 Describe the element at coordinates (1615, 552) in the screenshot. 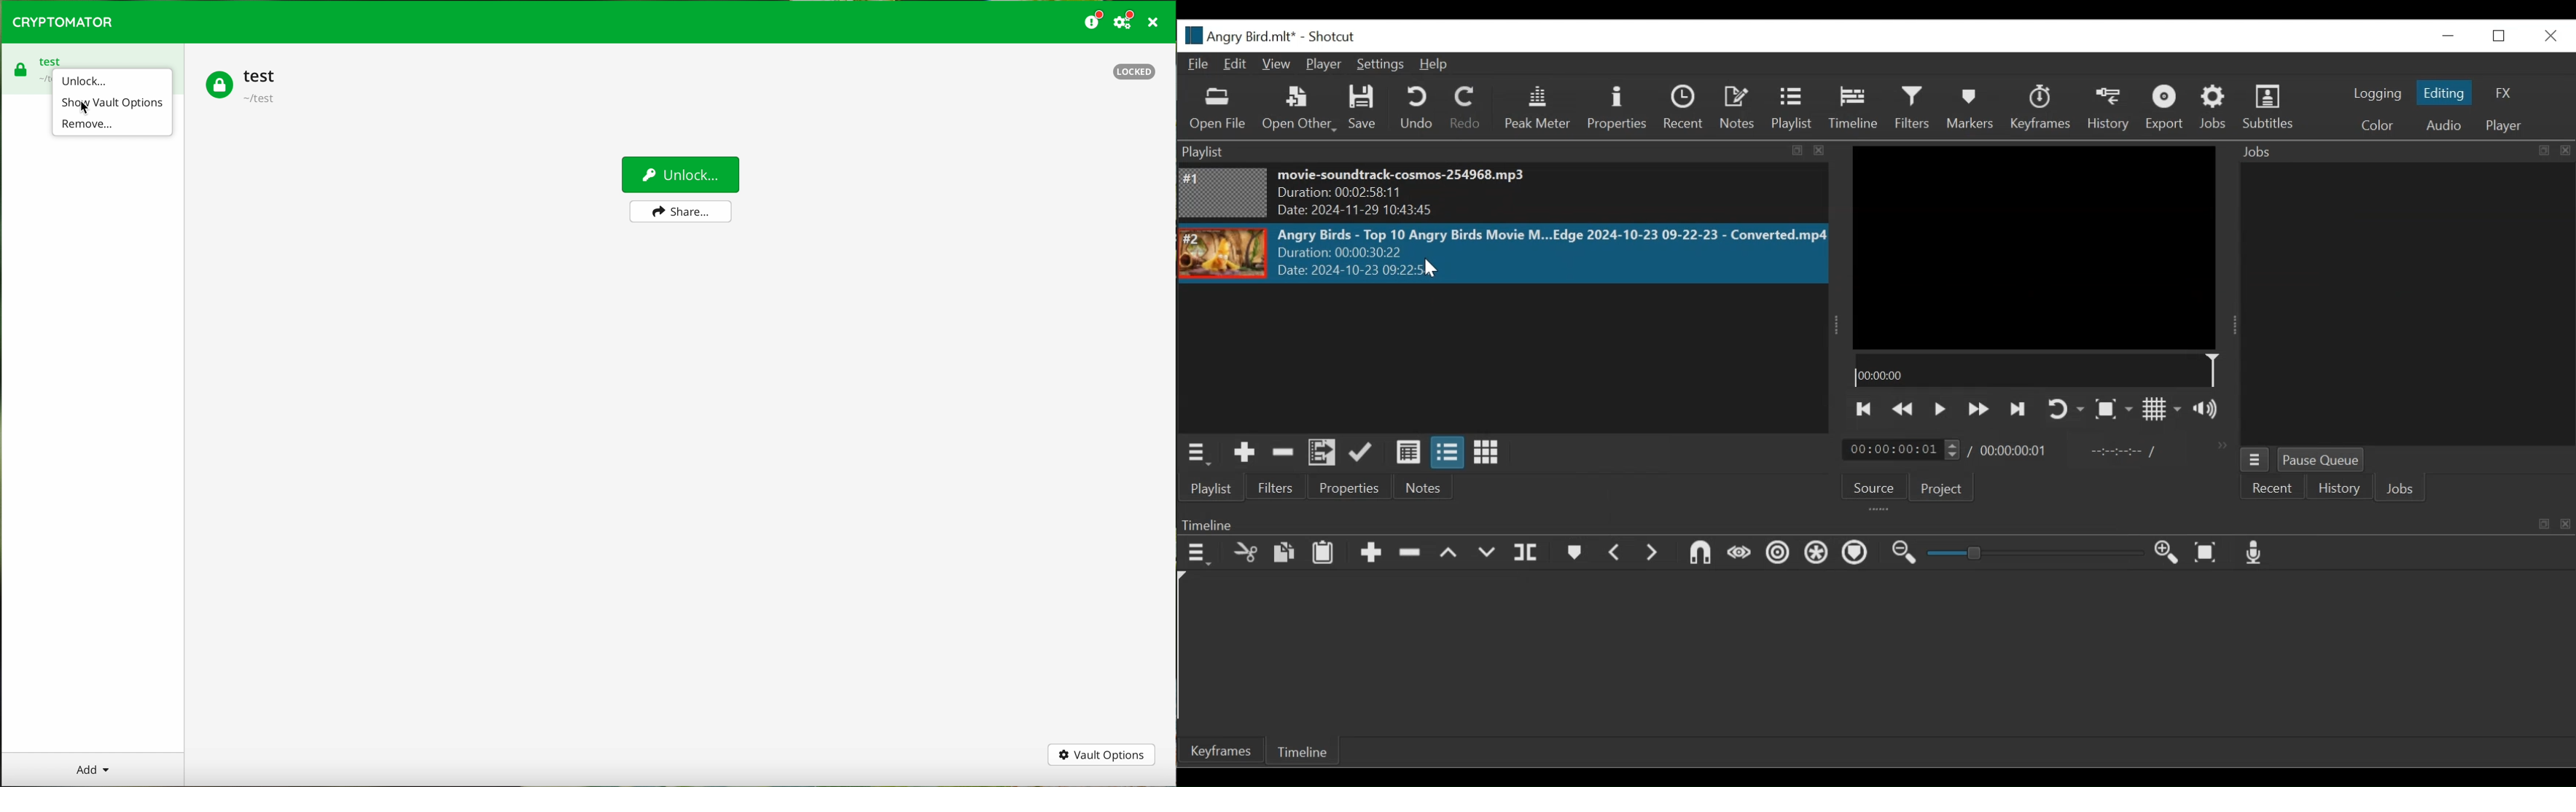

I see `Previous marker` at that location.